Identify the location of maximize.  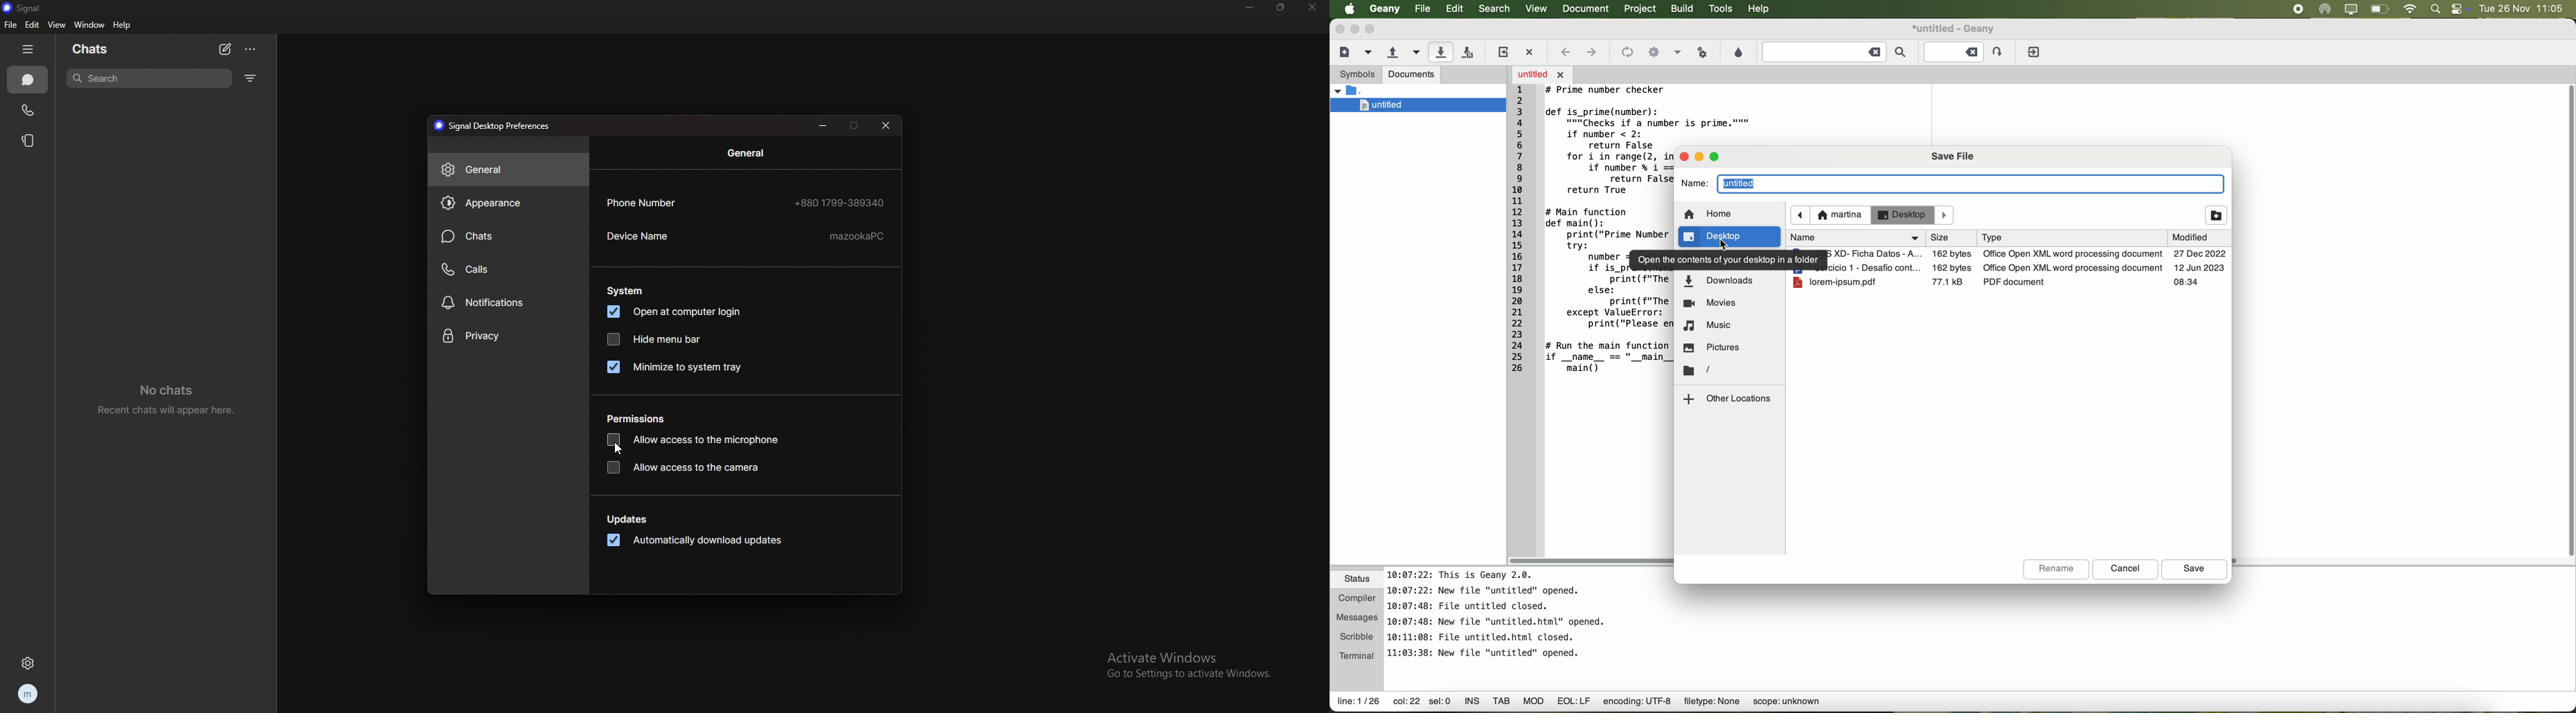
(855, 125).